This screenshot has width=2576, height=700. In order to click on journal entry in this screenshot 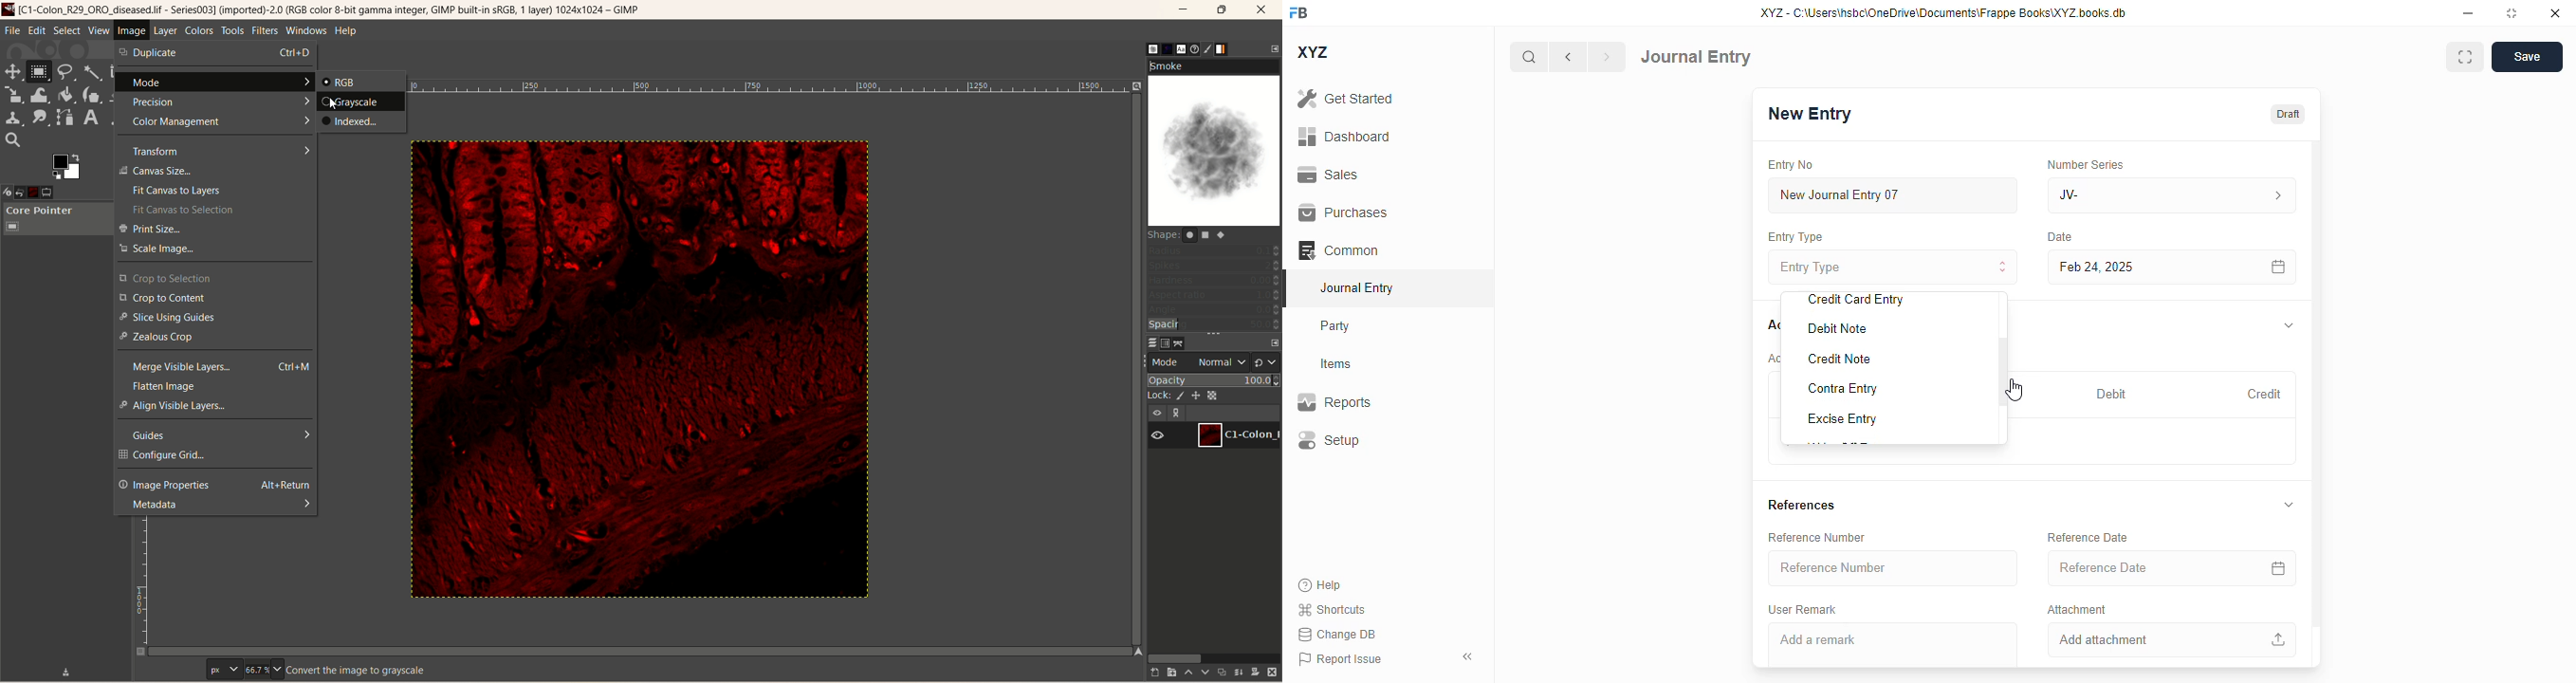, I will do `click(1696, 57)`.